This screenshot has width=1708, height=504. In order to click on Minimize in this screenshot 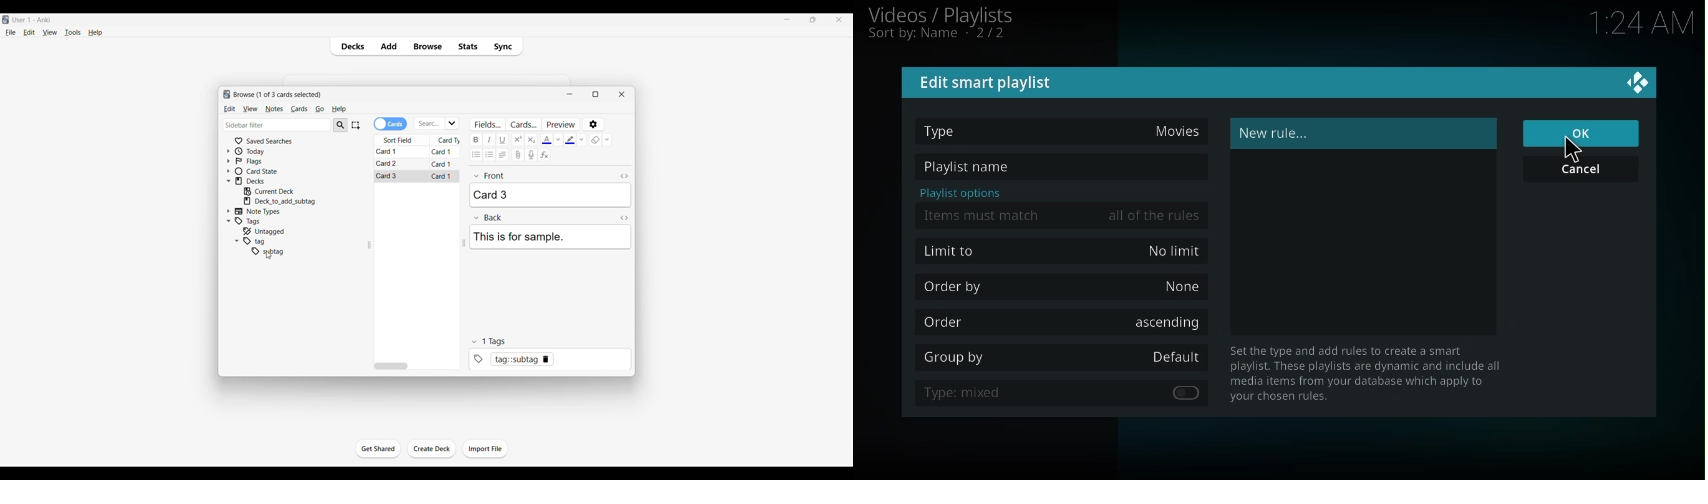, I will do `click(787, 19)`.